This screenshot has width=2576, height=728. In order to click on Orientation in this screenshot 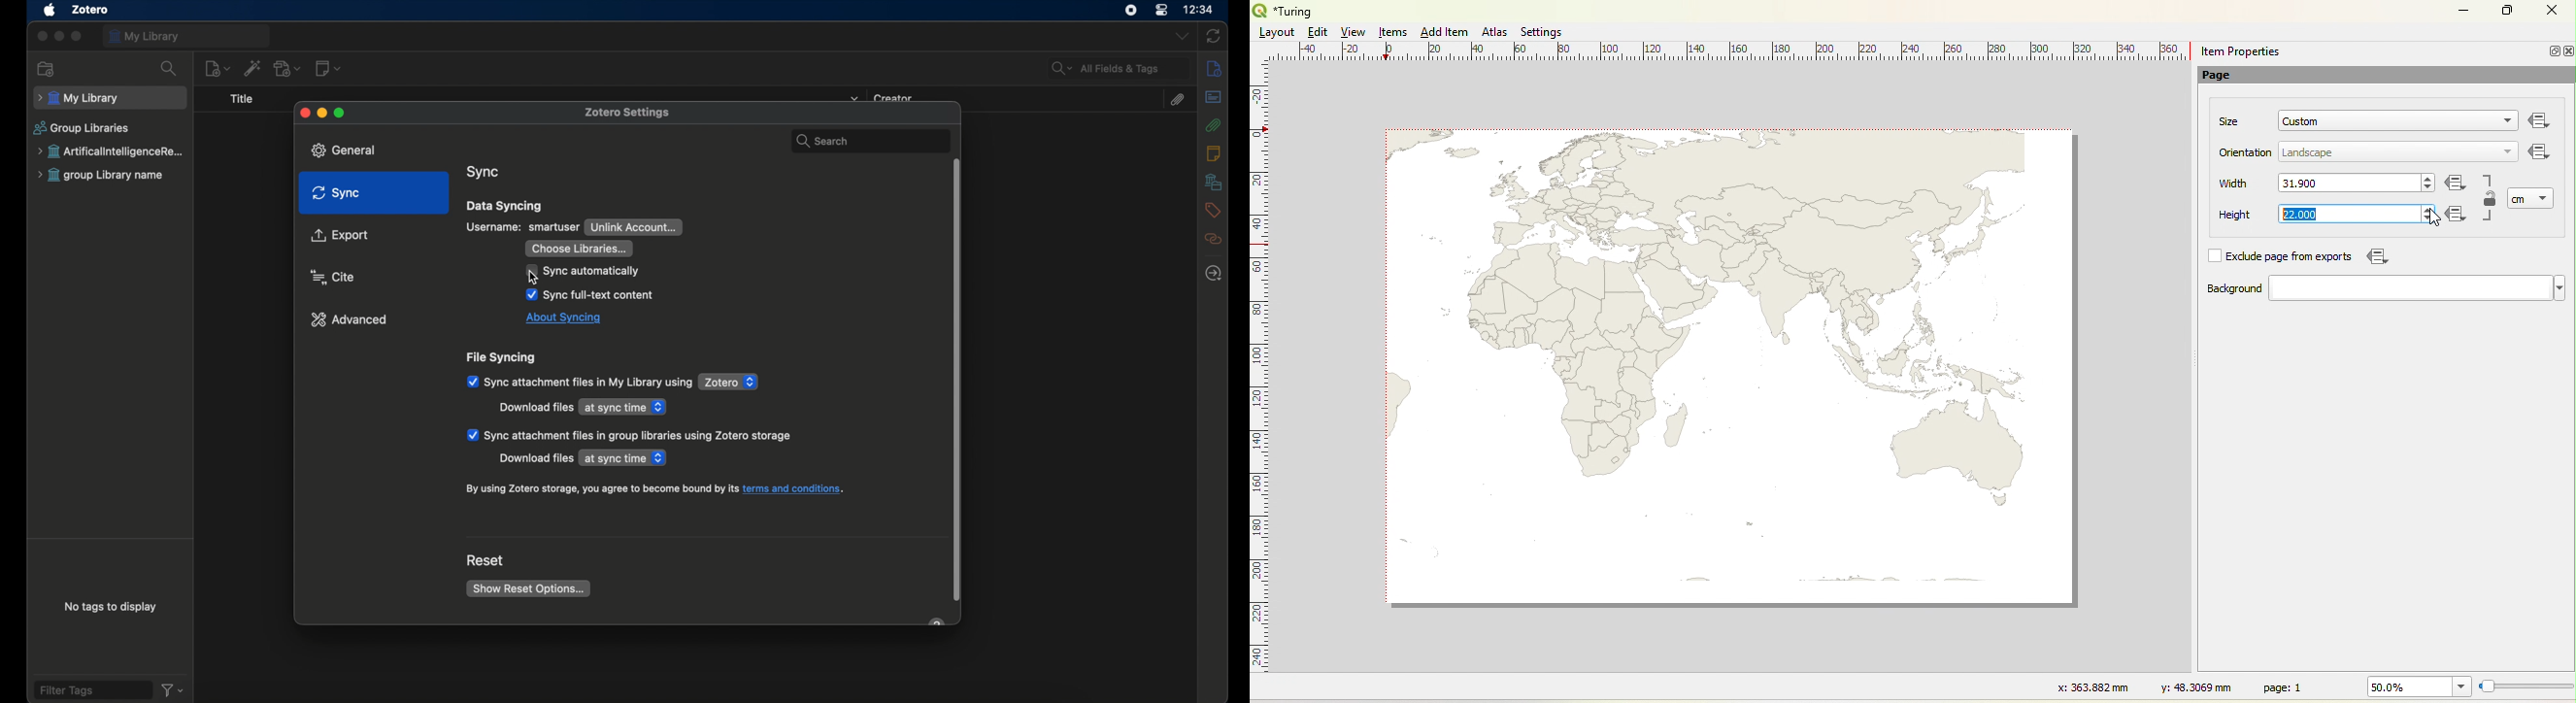, I will do `click(2247, 152)`.